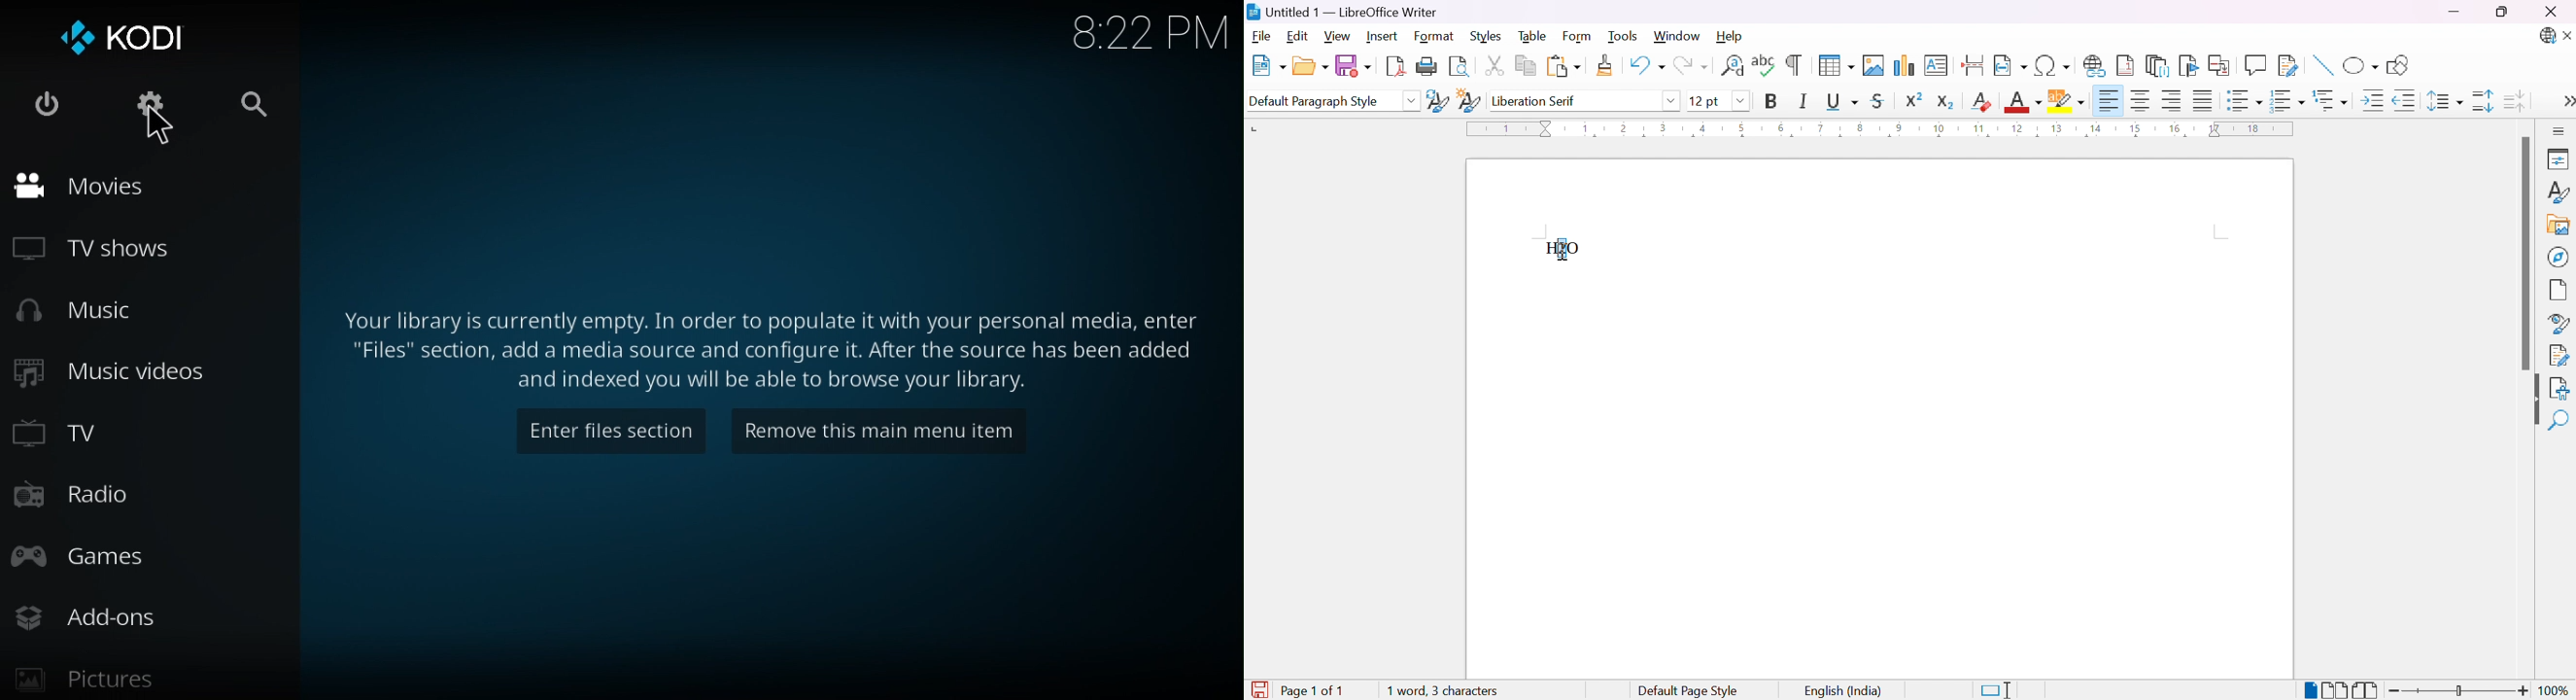 The width and height of the screenshot is (2576, 700). Describe the element at coordinates (1267, 67) in the screenshot. I see `New` at that location.